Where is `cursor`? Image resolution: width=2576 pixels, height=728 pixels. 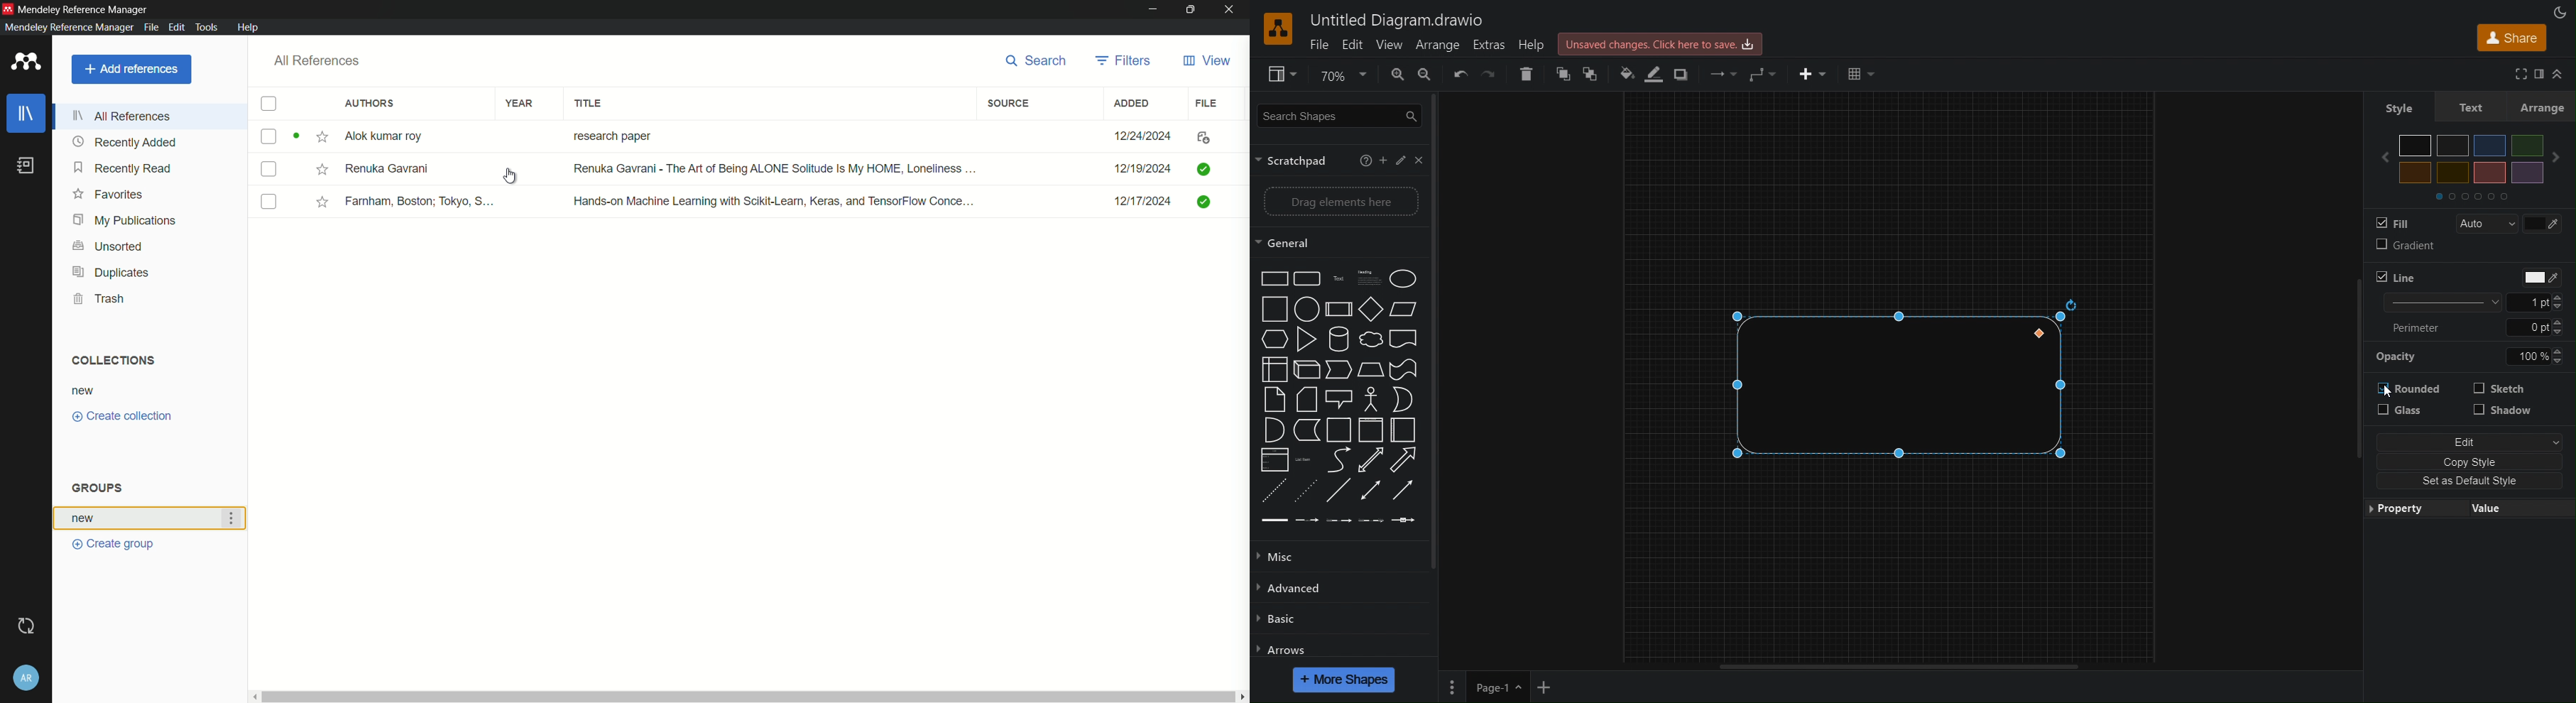
cursor is located at coordinates (508, 178).